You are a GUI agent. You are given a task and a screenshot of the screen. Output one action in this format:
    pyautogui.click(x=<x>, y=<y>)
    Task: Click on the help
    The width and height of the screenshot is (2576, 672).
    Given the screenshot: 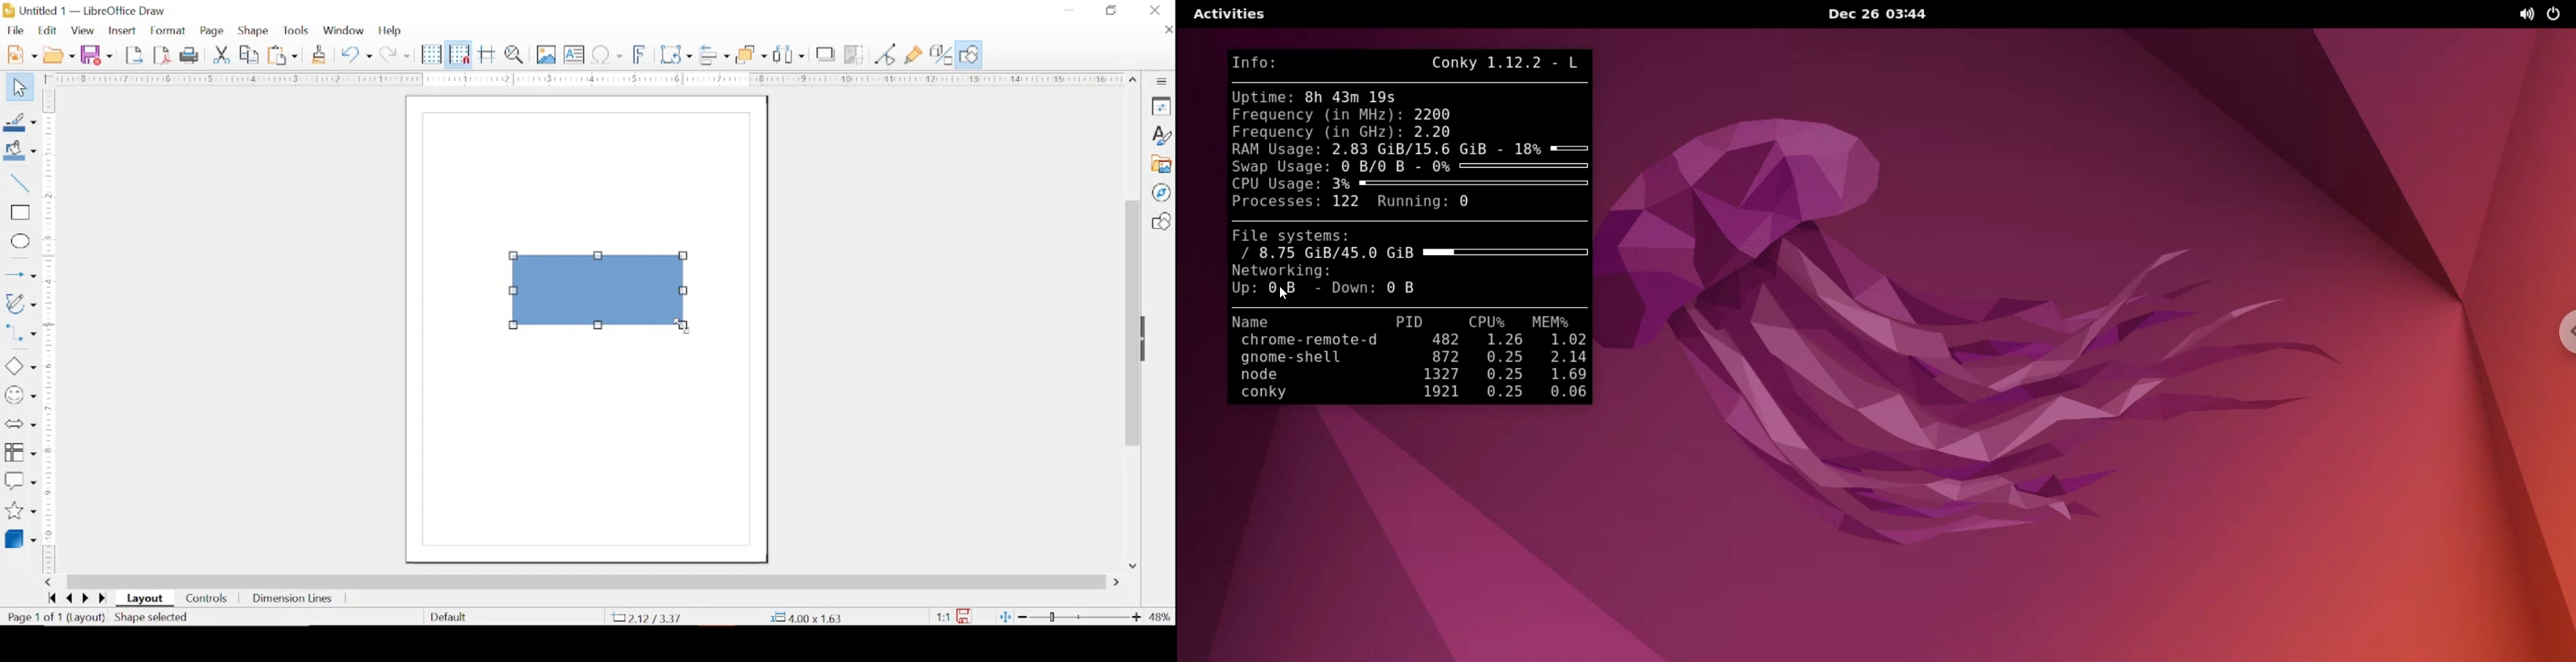 What is the action you would take?
    pyautogui.click(x=391, y=31)
    